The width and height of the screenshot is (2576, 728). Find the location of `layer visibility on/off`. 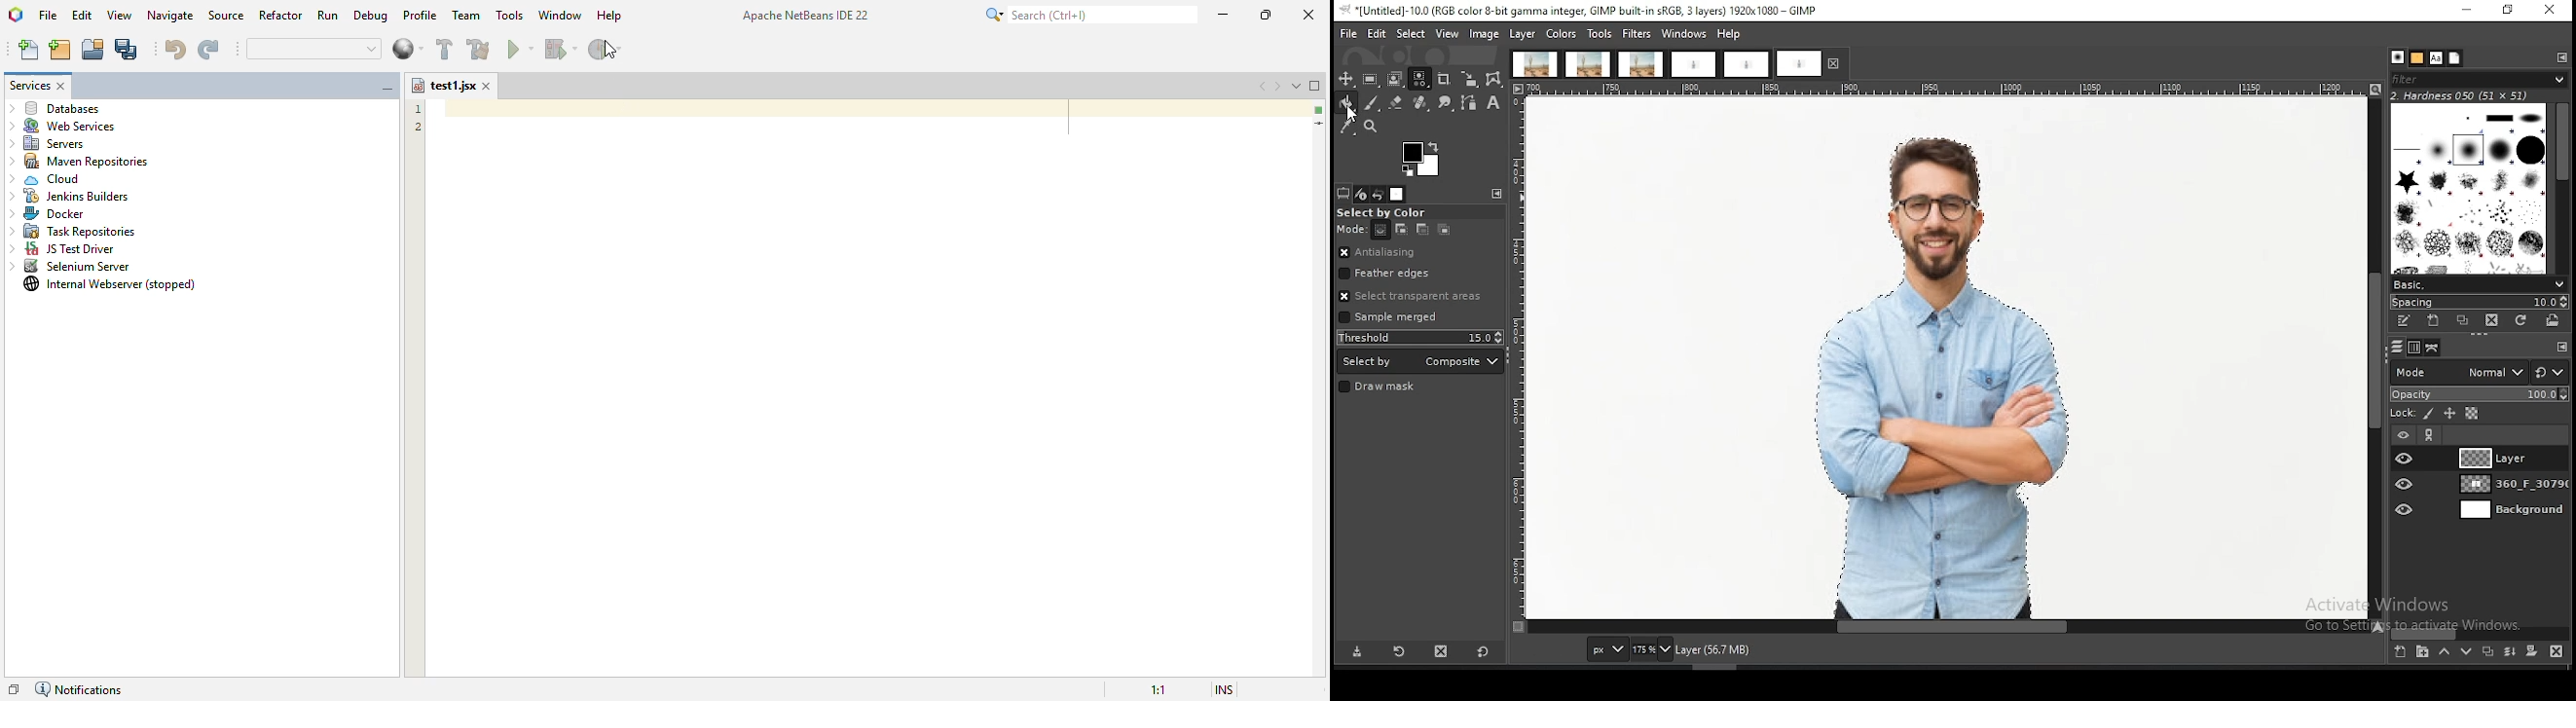

layer visibility on/off is located at coordinates (2406, 511).